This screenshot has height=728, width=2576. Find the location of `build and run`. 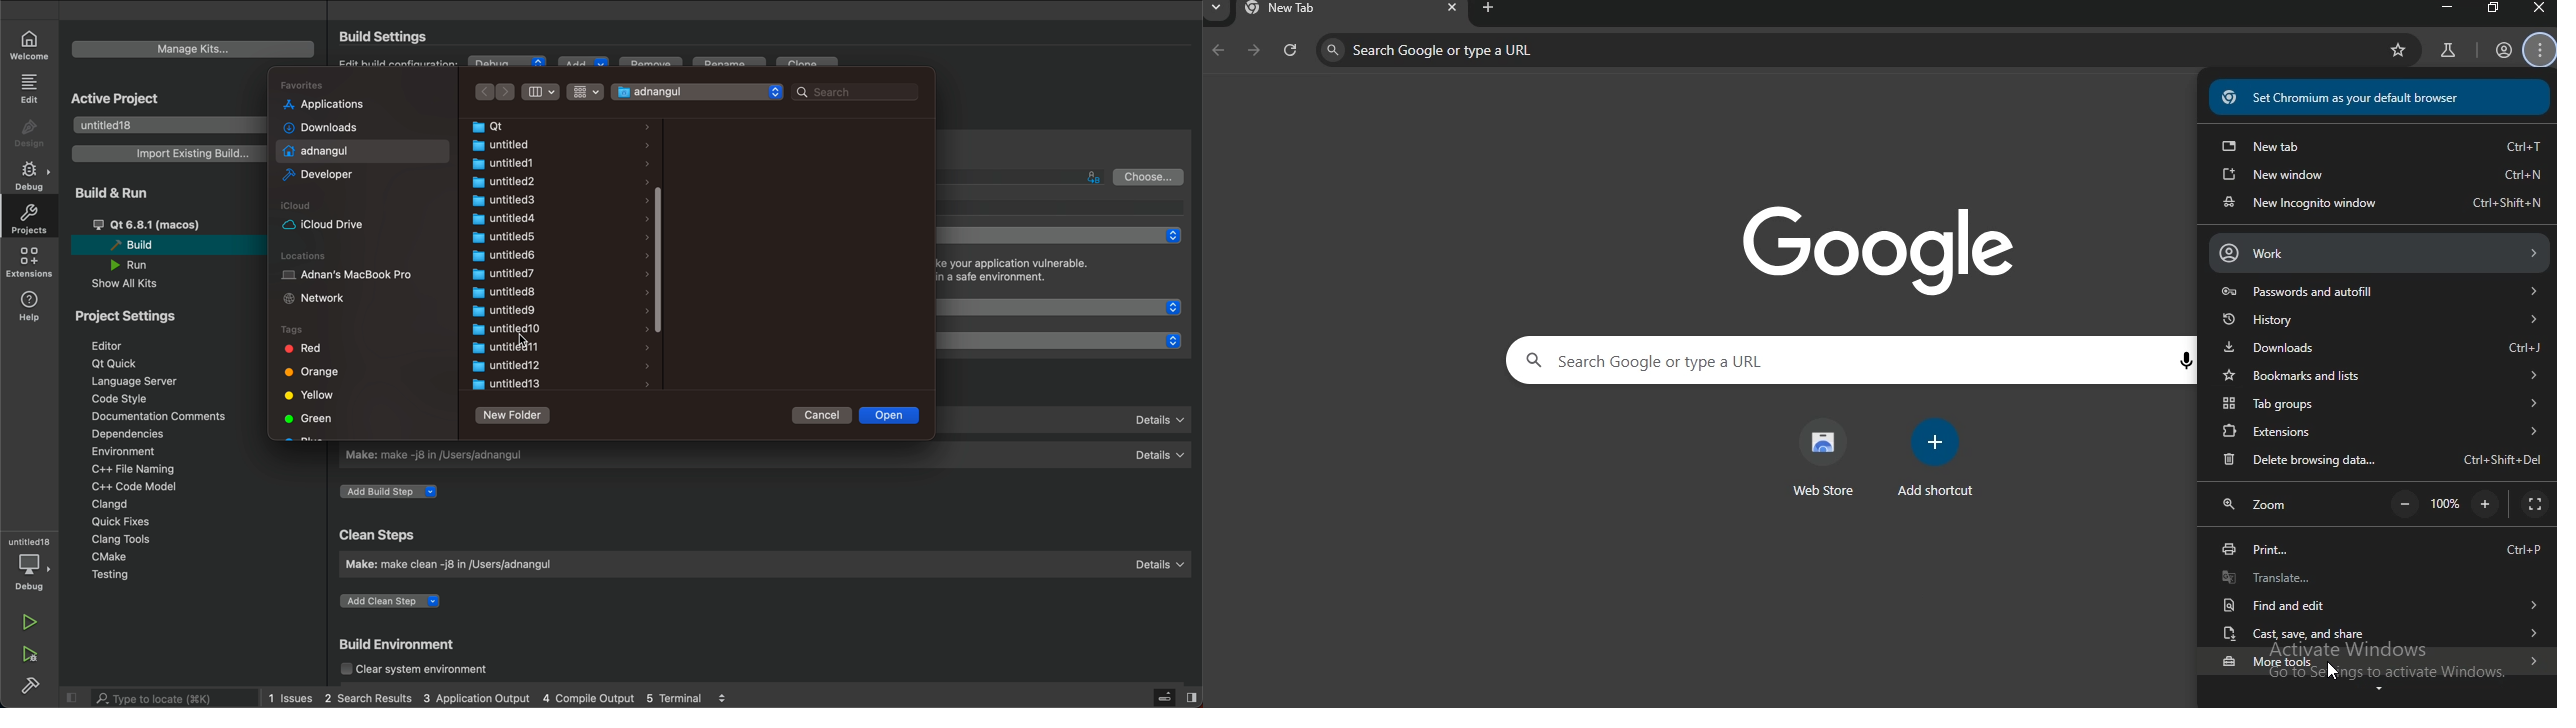

build and run is located at coordinates (115, 194).